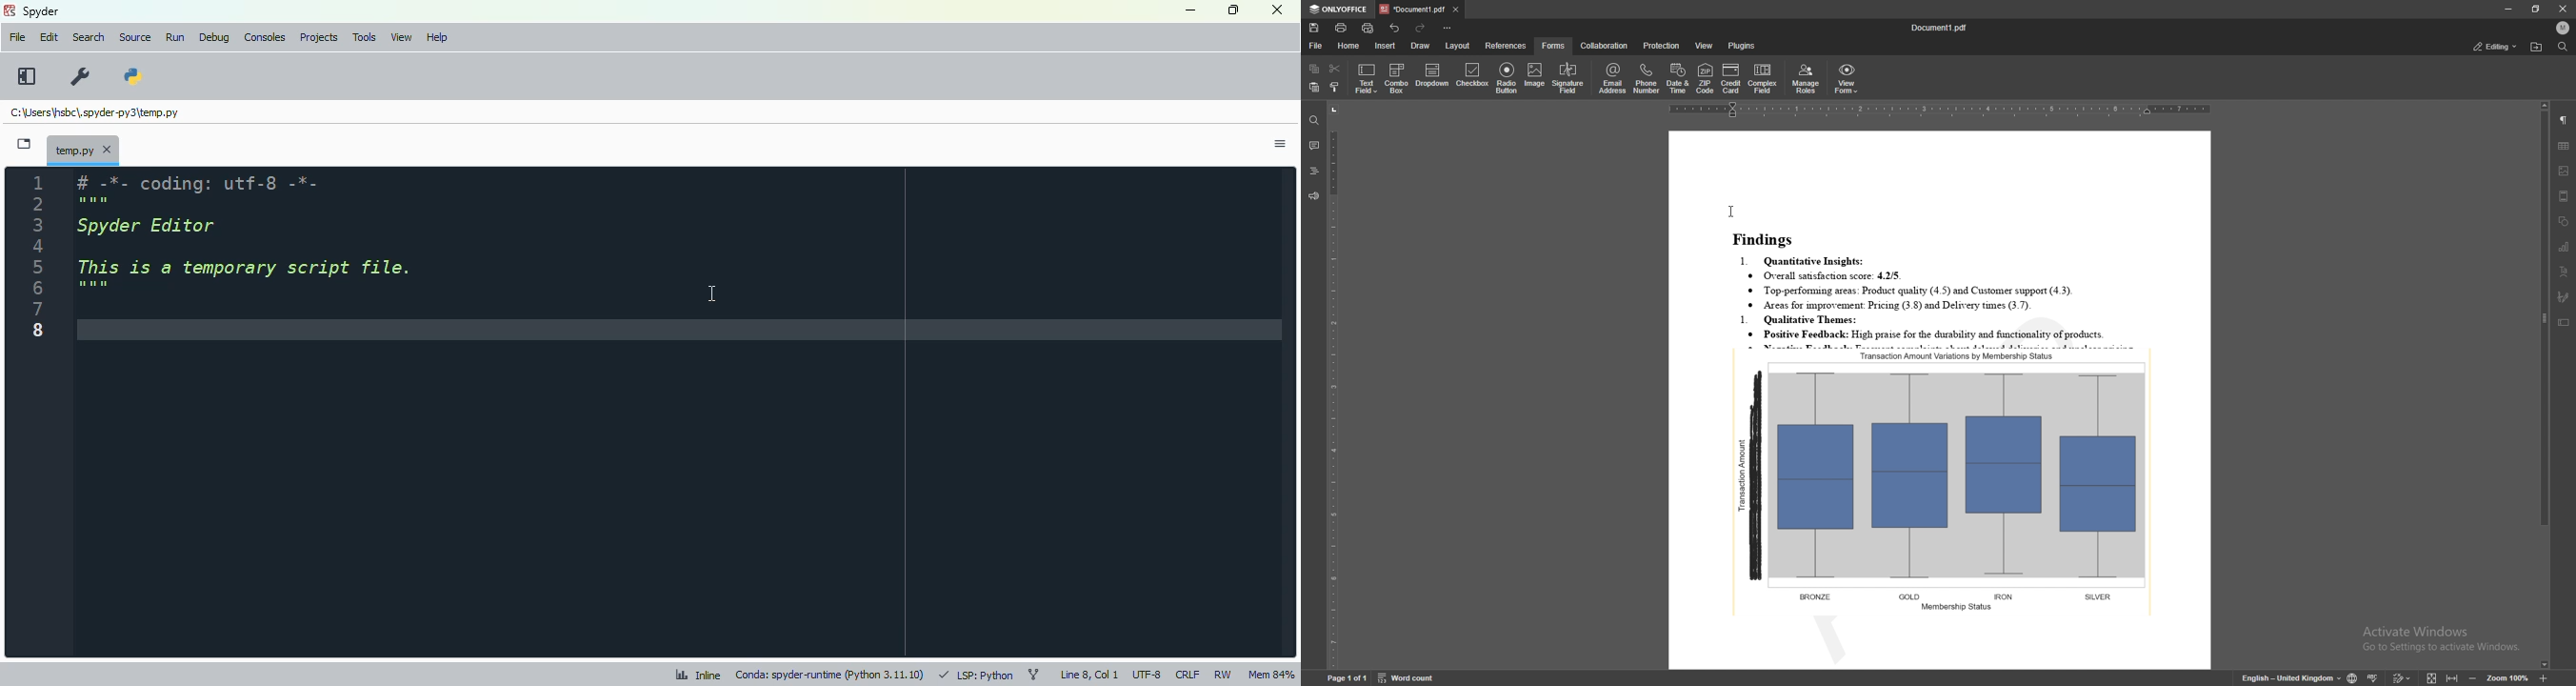  I want to click on minimize, so click(2507, 9).